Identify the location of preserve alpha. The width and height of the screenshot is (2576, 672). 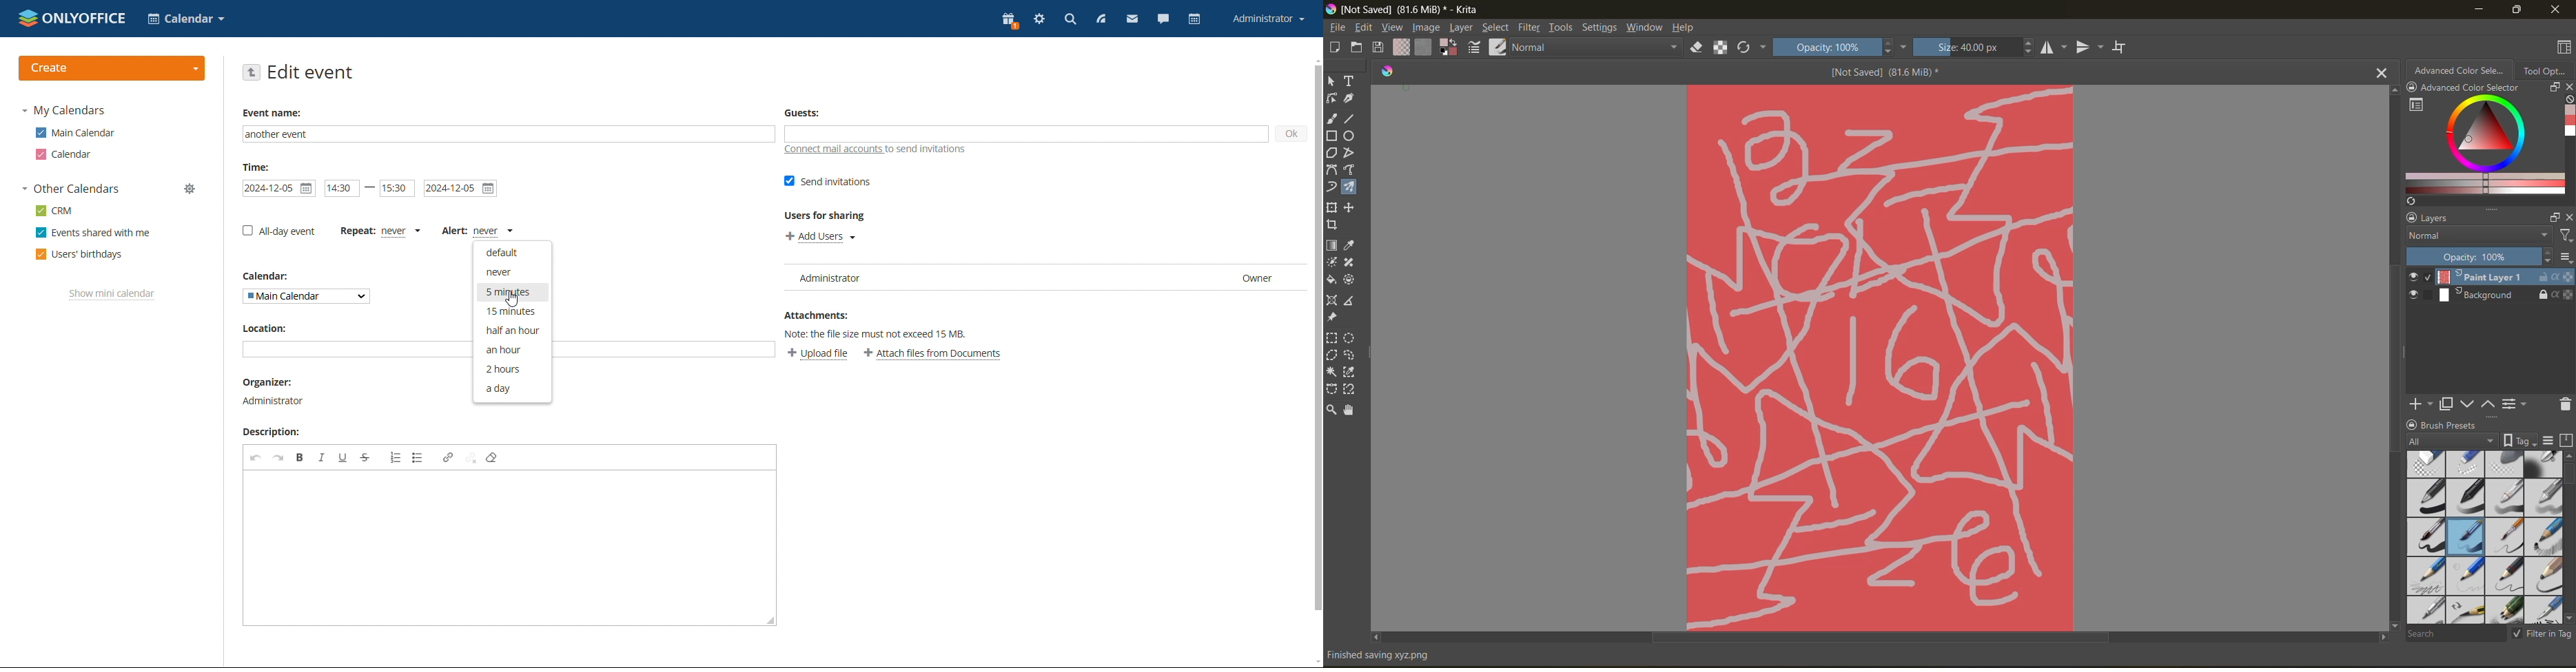
(1721, 49).